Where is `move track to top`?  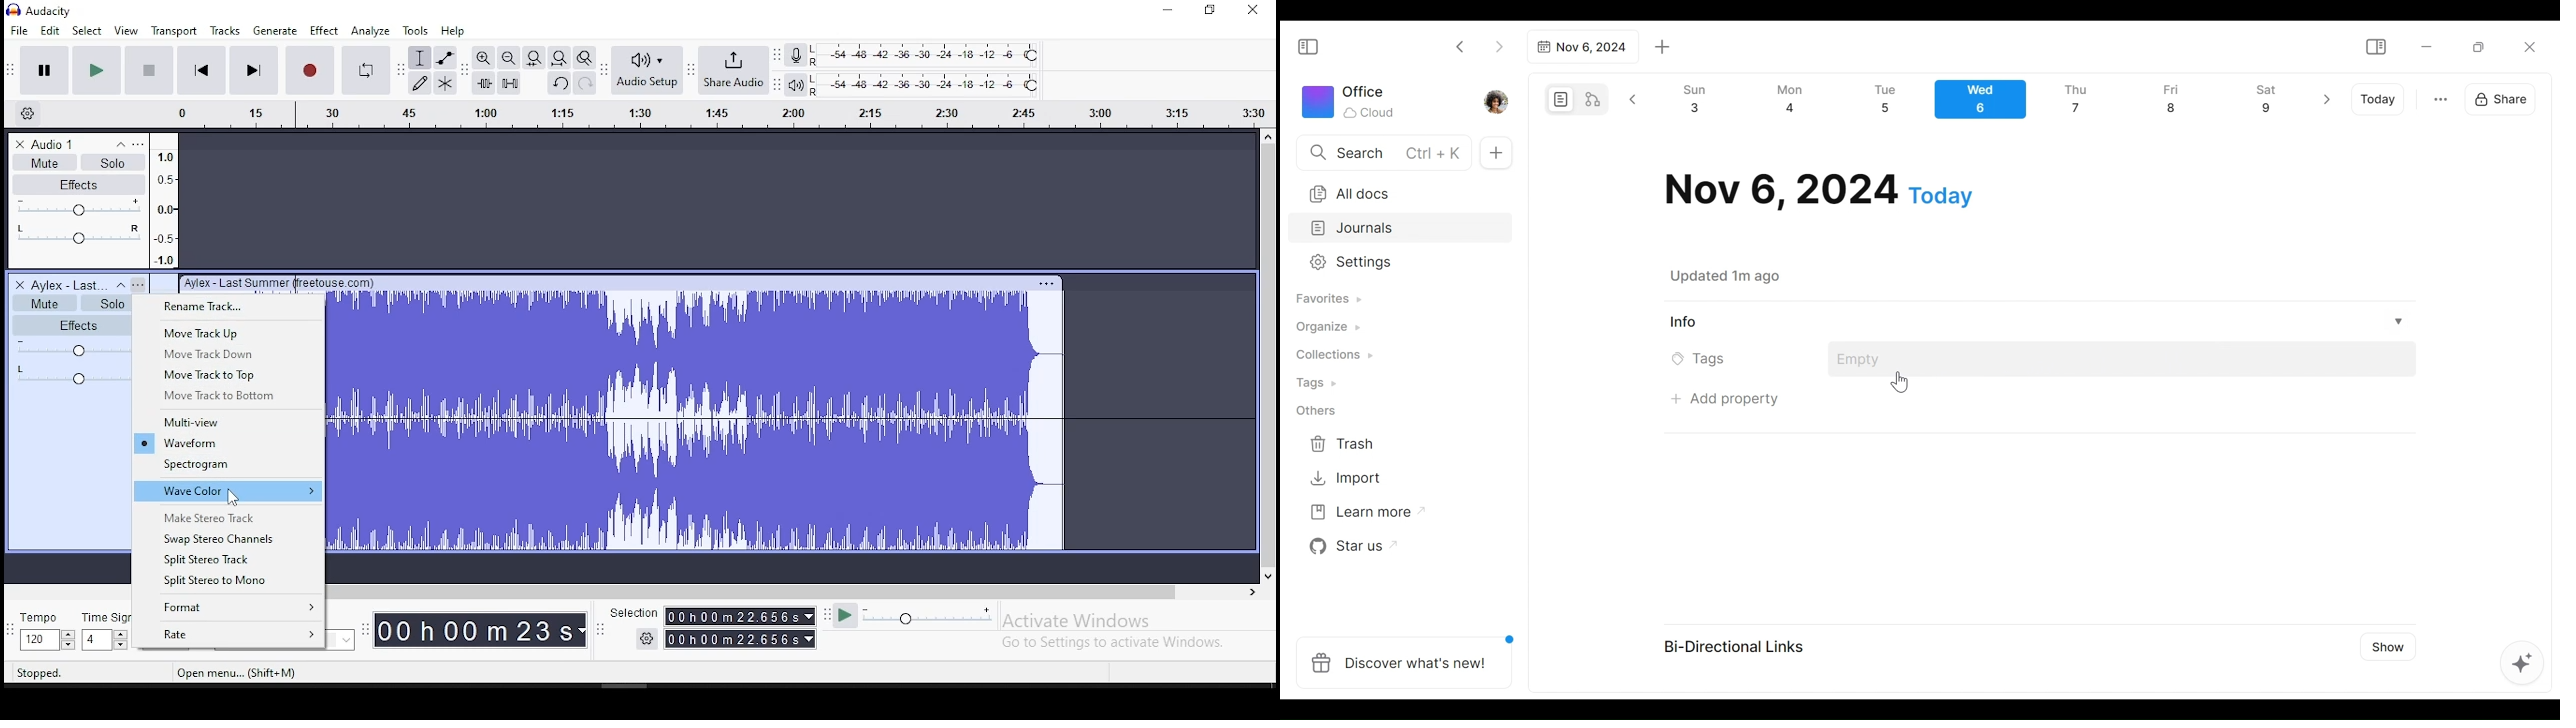
move track to top is located at coordinates (228, 374).